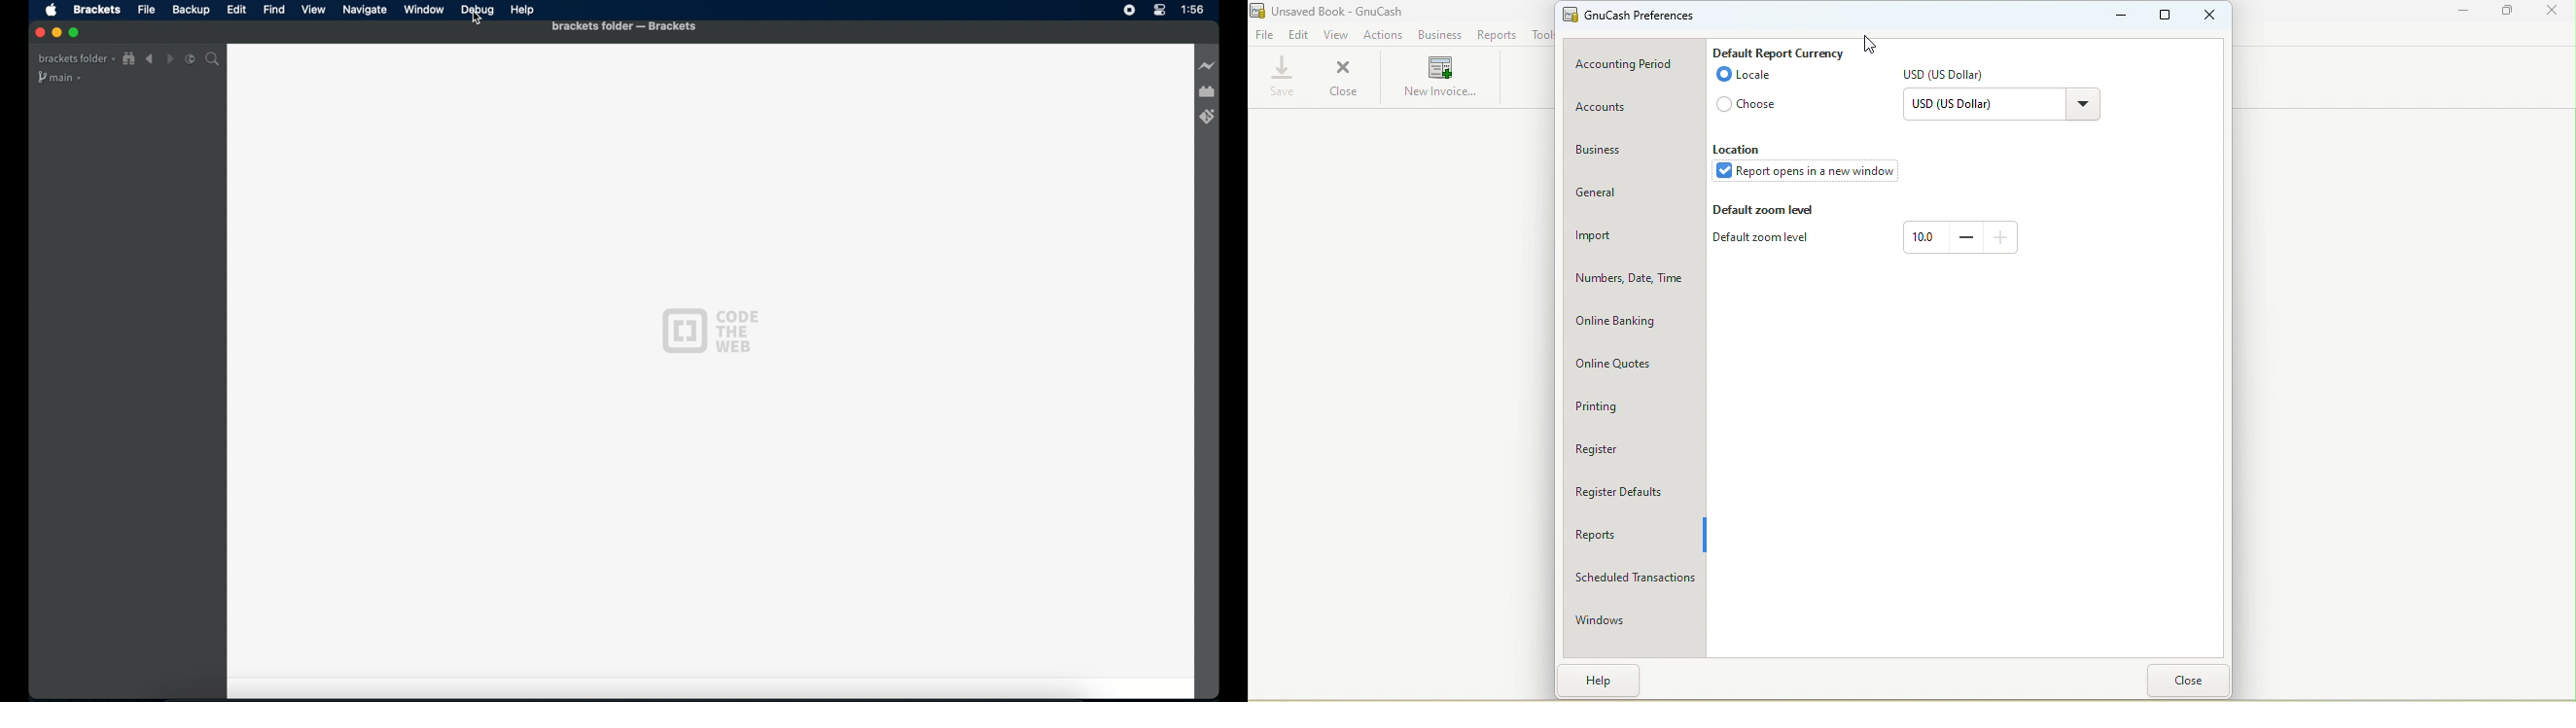 Image resolution: width=2576 pixels, height=728 pixels. I want to click on find, so click(274, 9).